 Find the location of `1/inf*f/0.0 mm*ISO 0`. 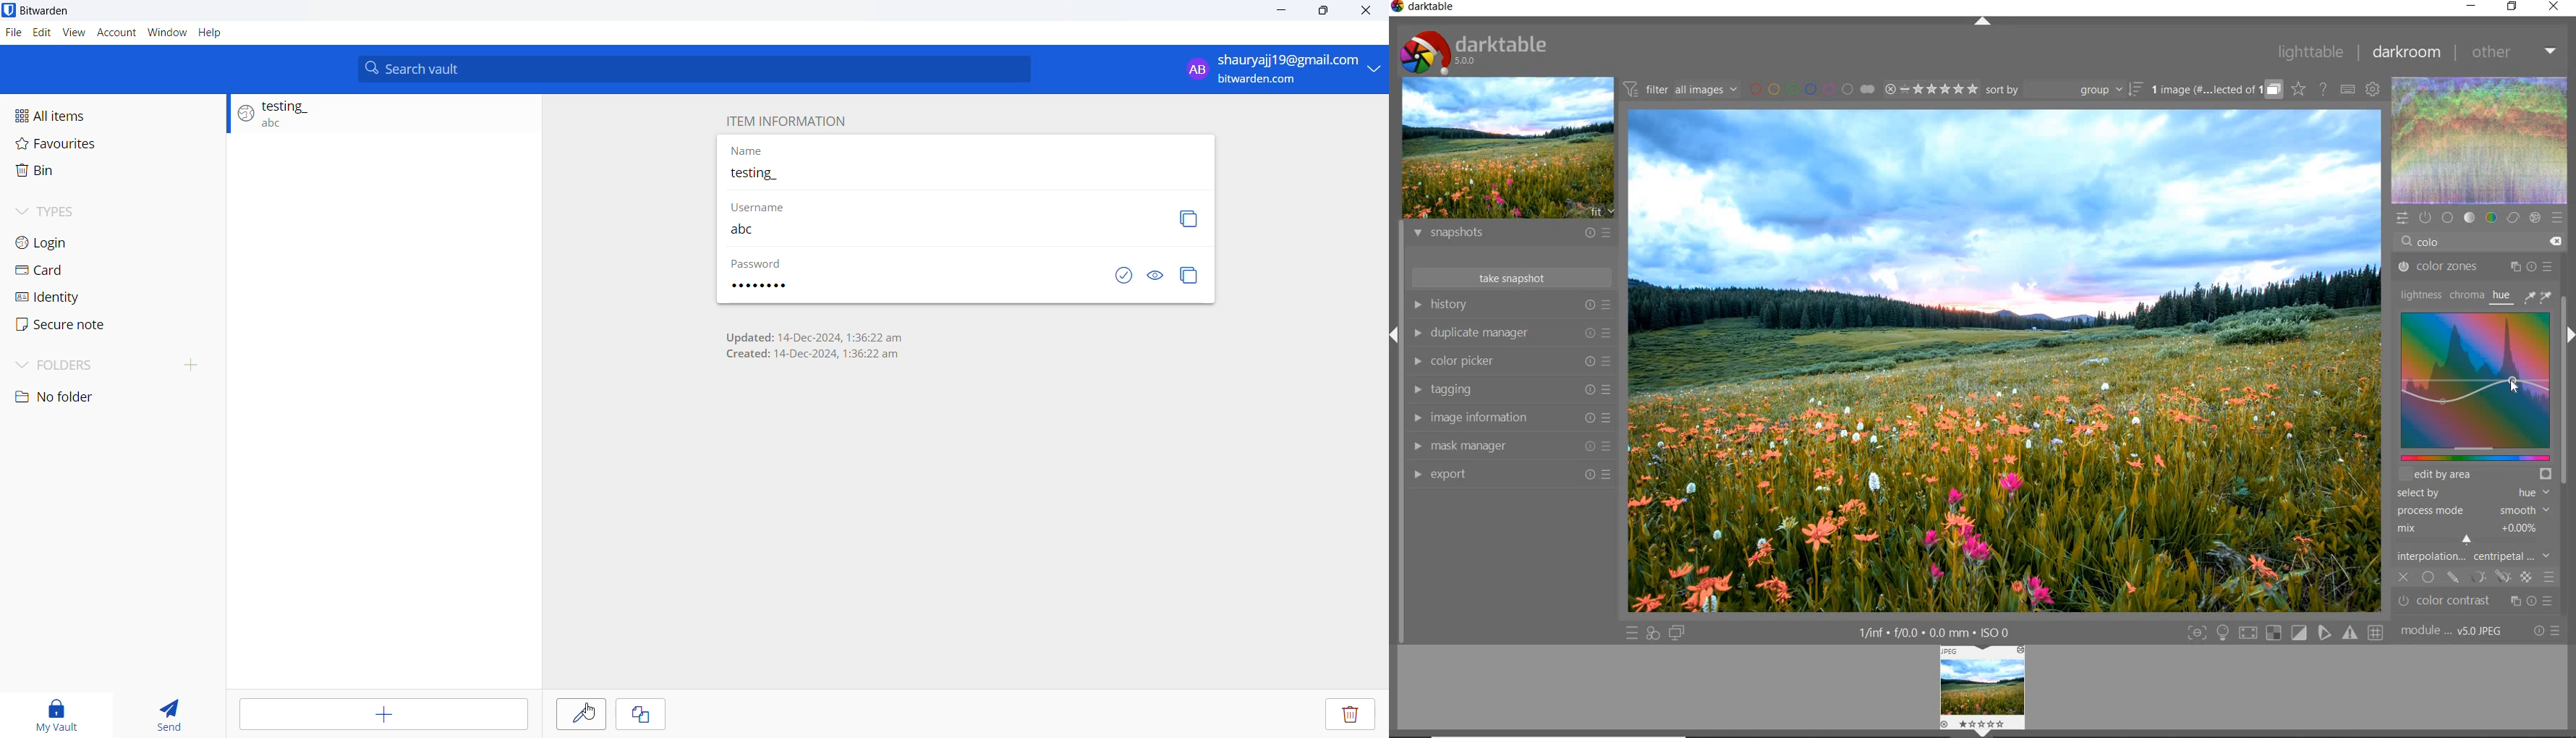

1/inf*f/0.0 mm*ISO 0 is located at coordinates (1933, 633).